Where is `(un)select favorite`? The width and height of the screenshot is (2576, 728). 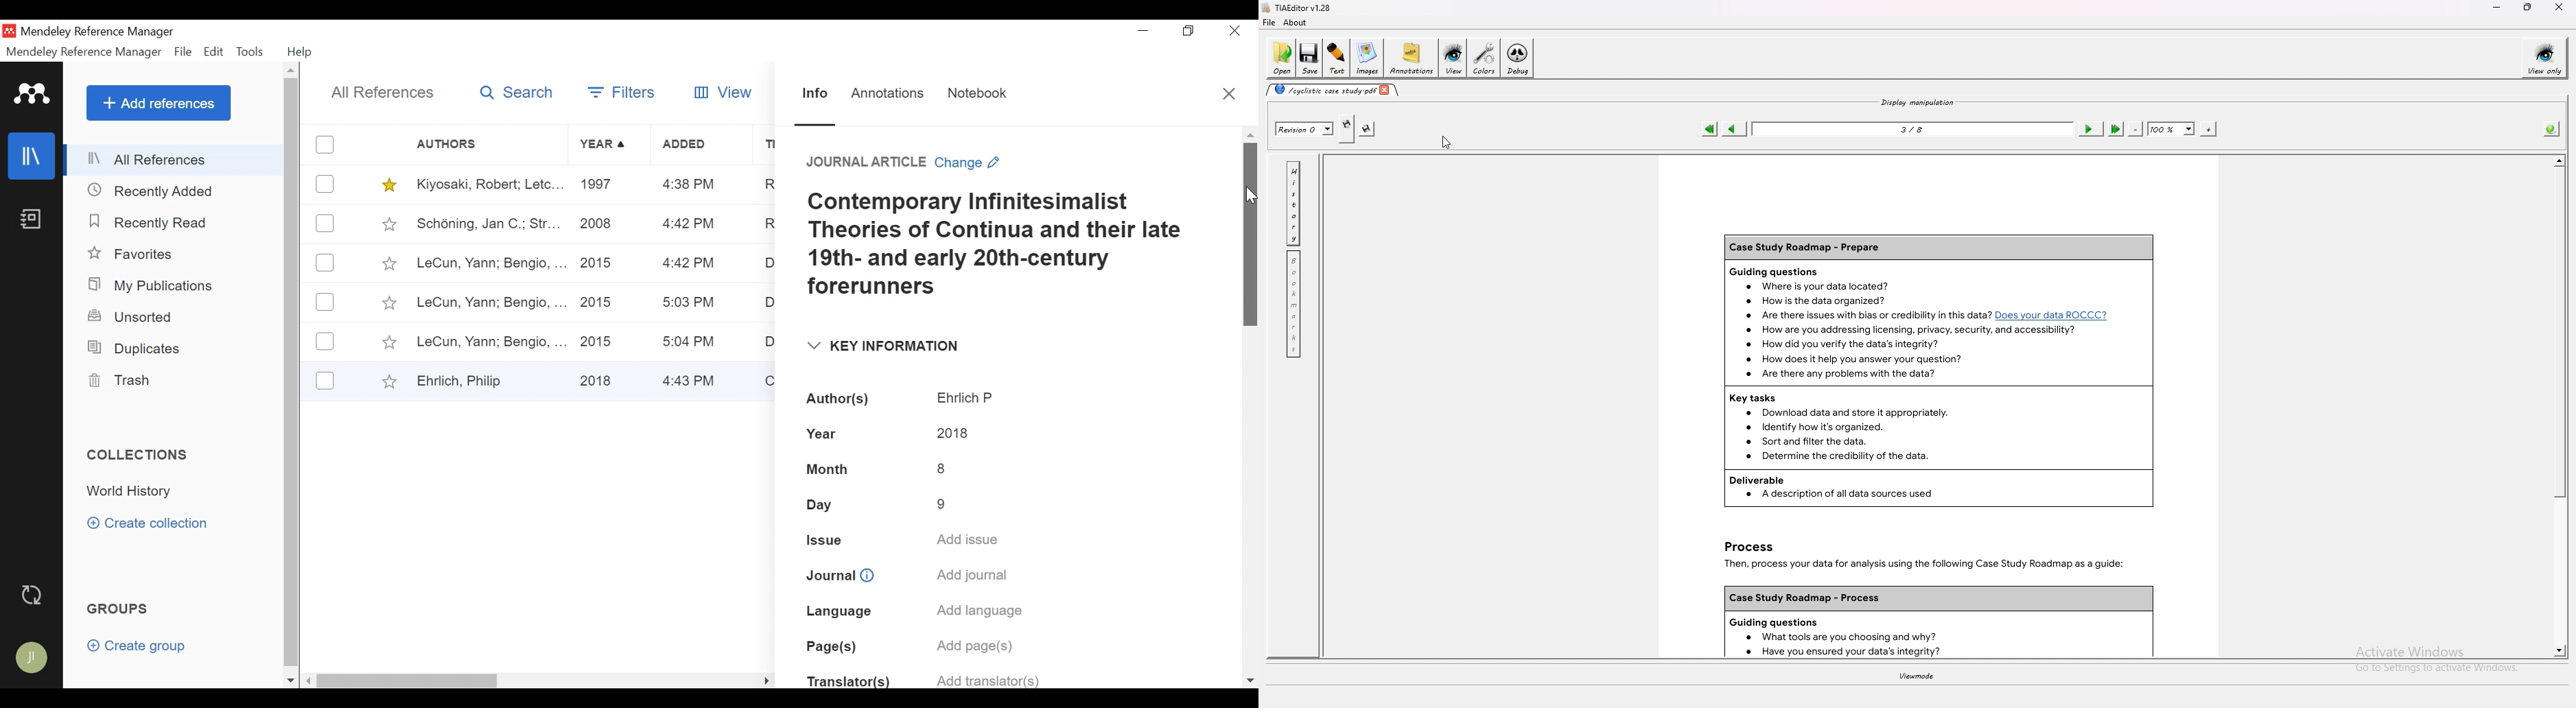 (un)select favorite is located at coordinates (387, 224).